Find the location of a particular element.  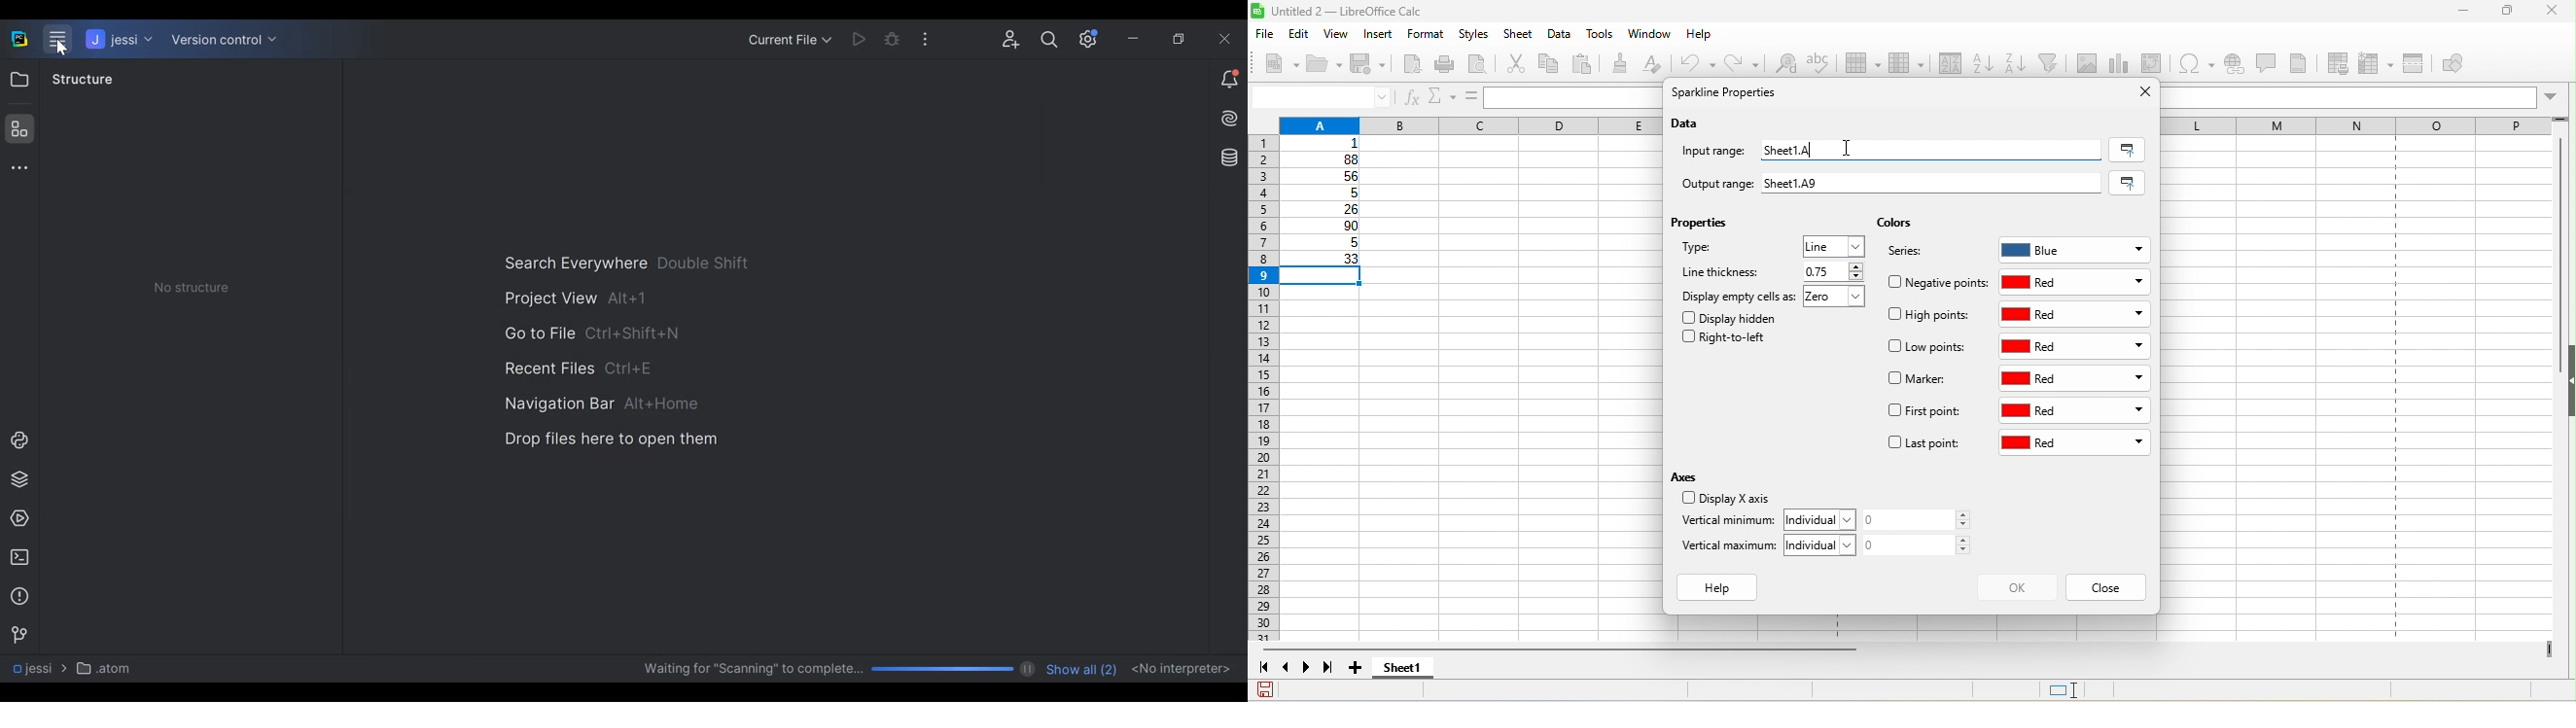

sheet 1 is located at coordinates (1419, 670).